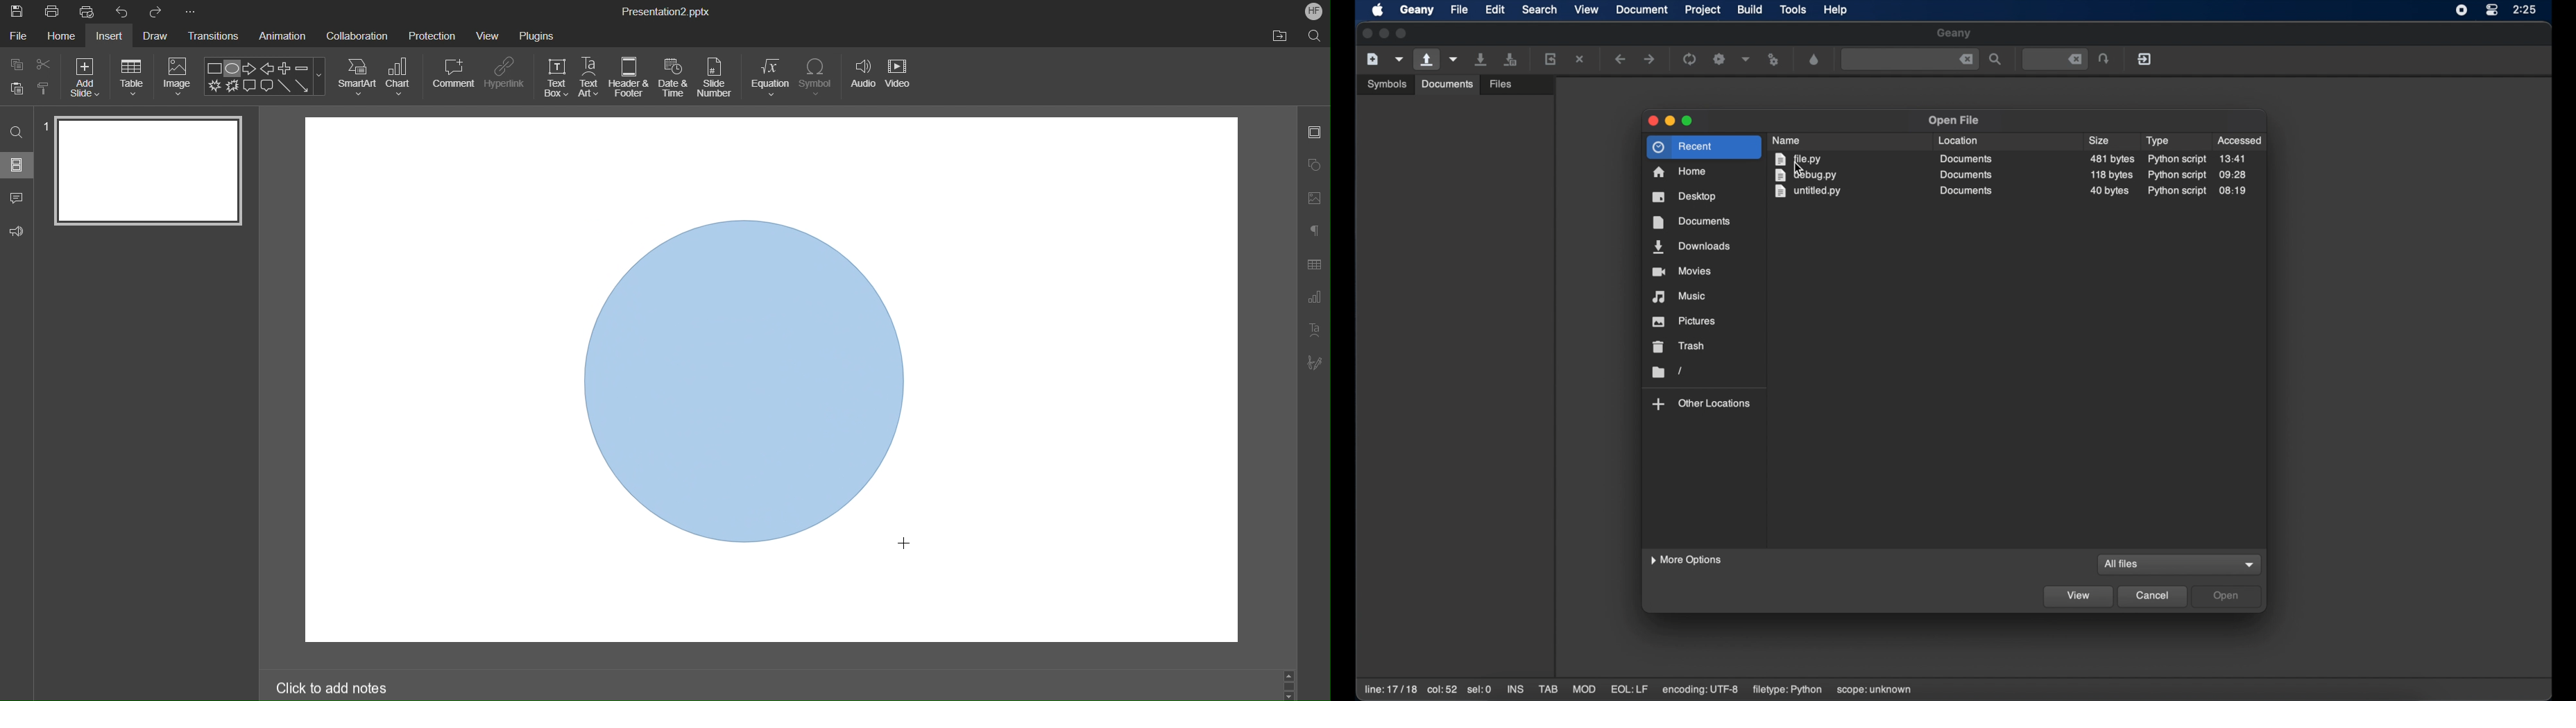 This screenshot has height=728, width=2576. I want to click on Quick Print, so click(91, 12).